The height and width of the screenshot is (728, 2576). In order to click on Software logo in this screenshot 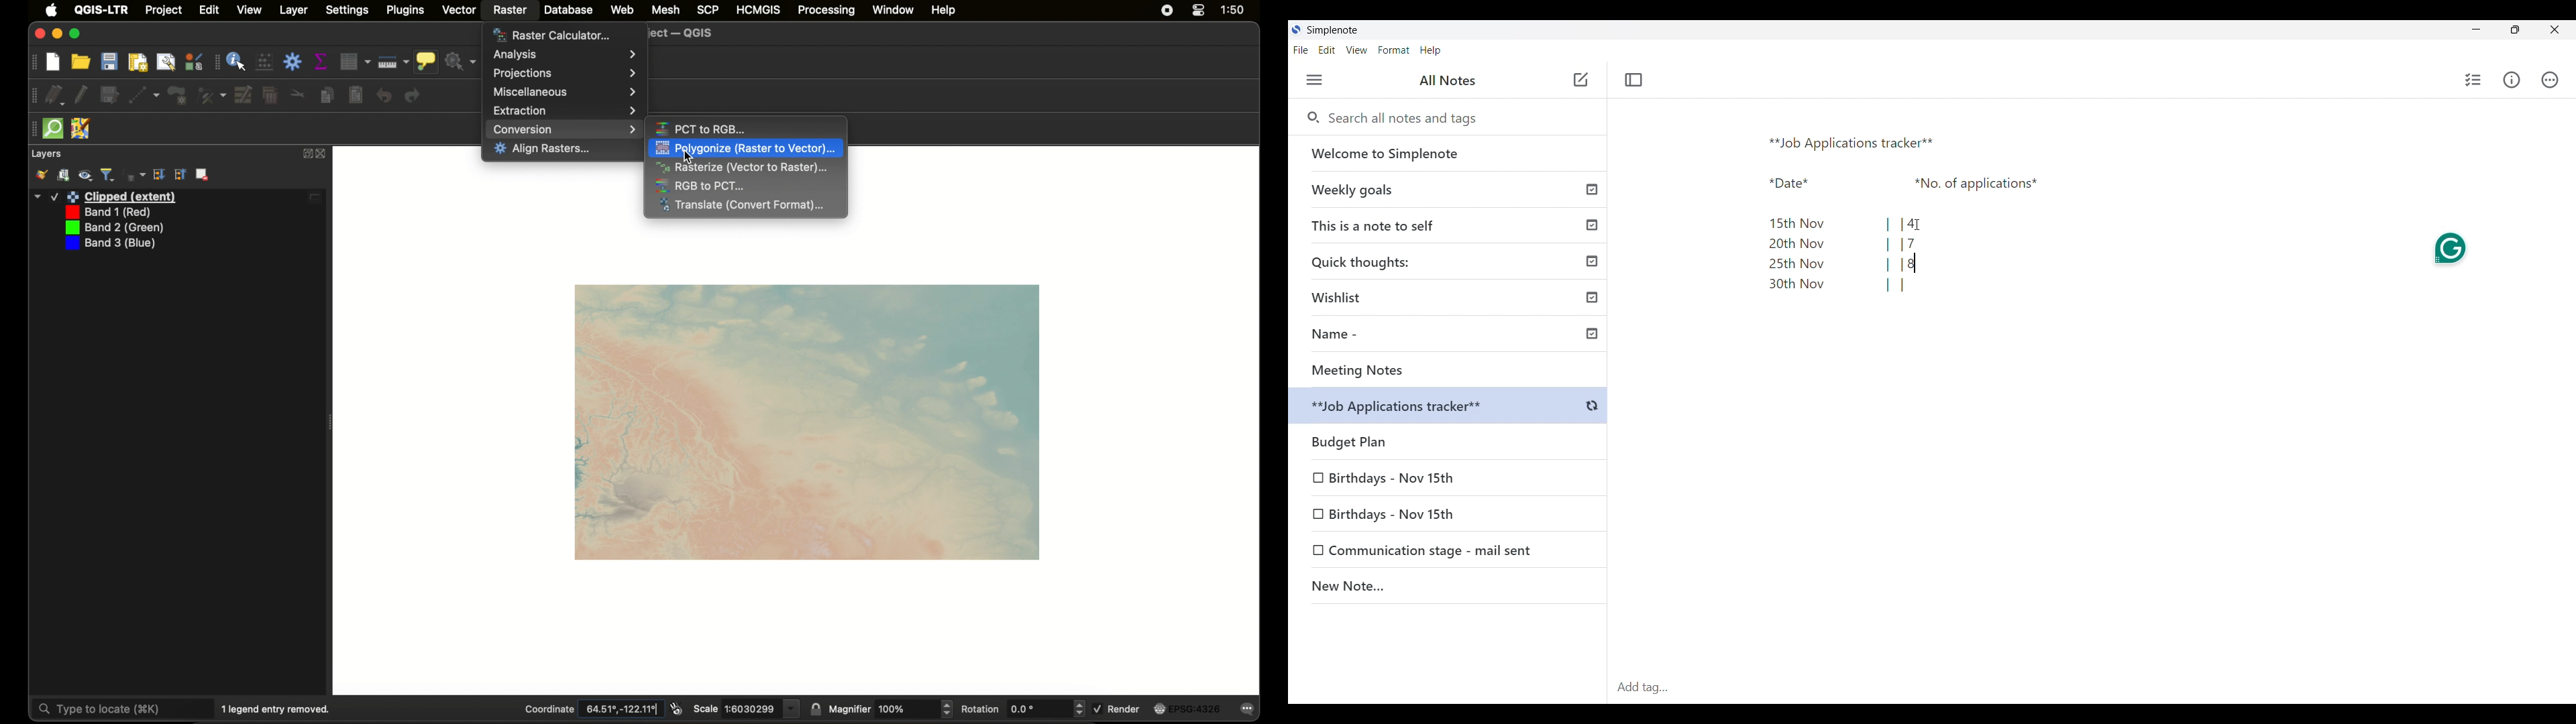, I will do `click(1295, 29)`.